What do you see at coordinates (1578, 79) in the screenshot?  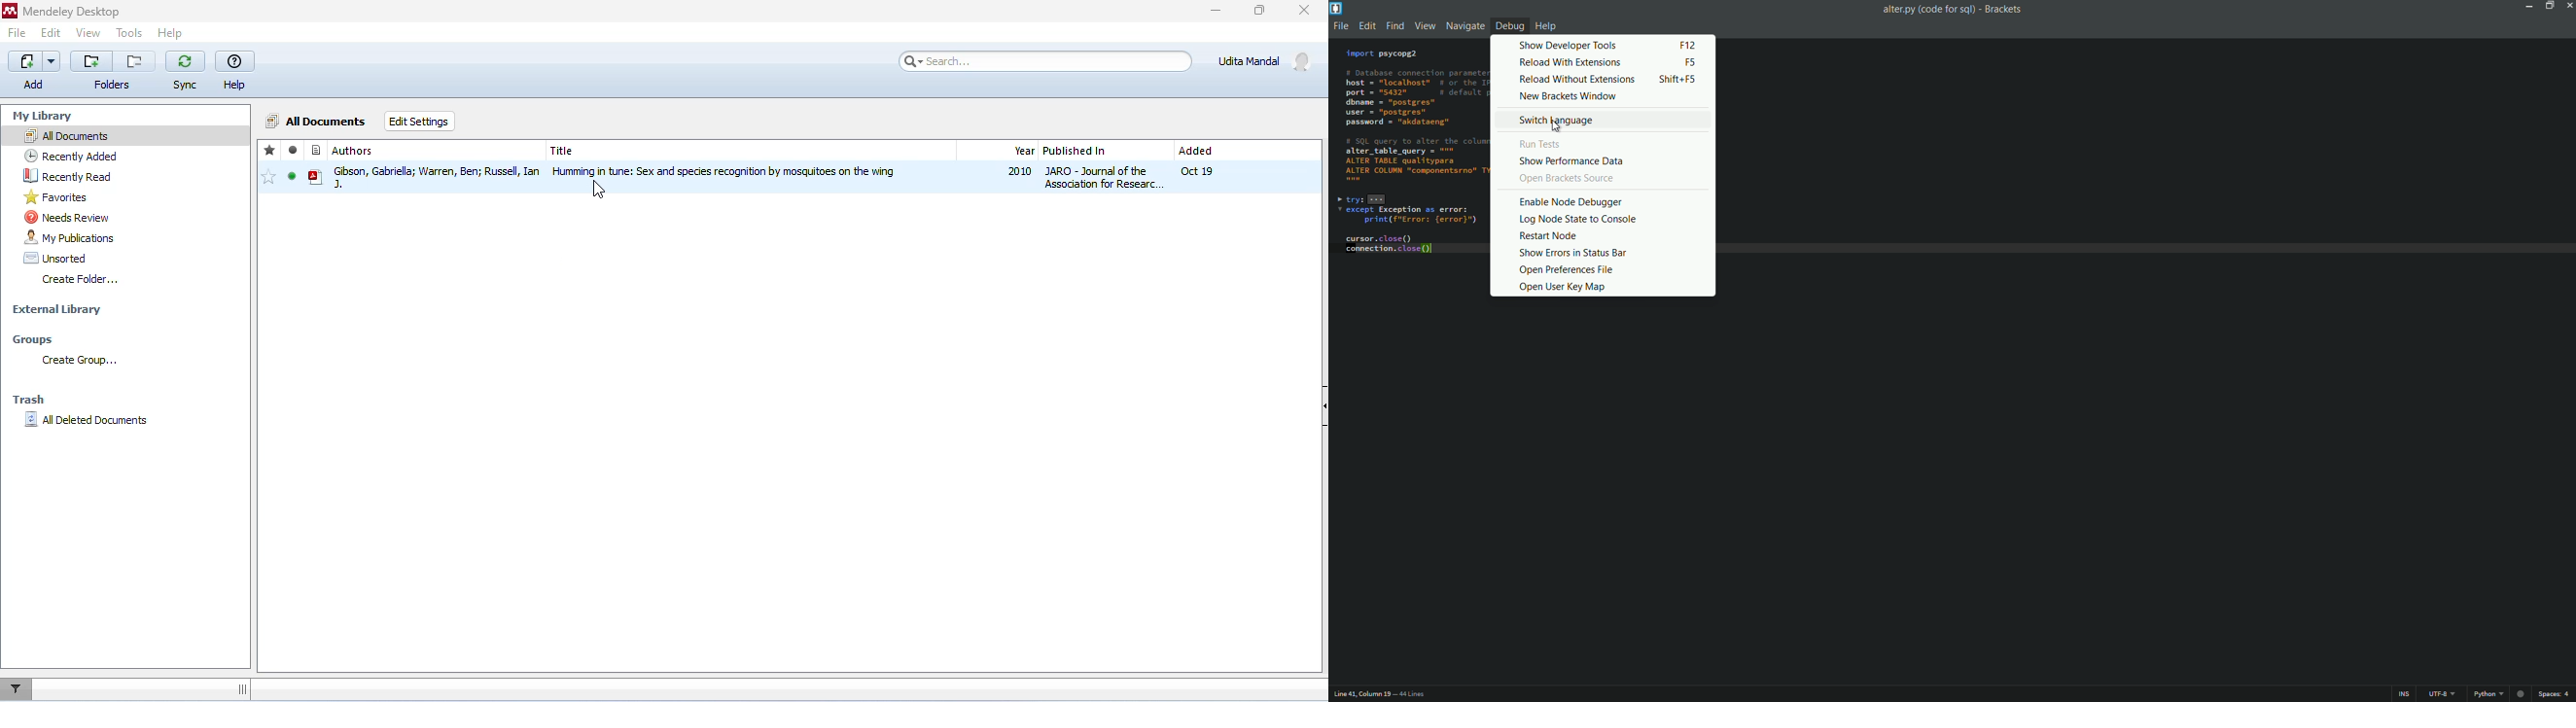 I see `Reload without extensions` at bounding box center [1578, 79].